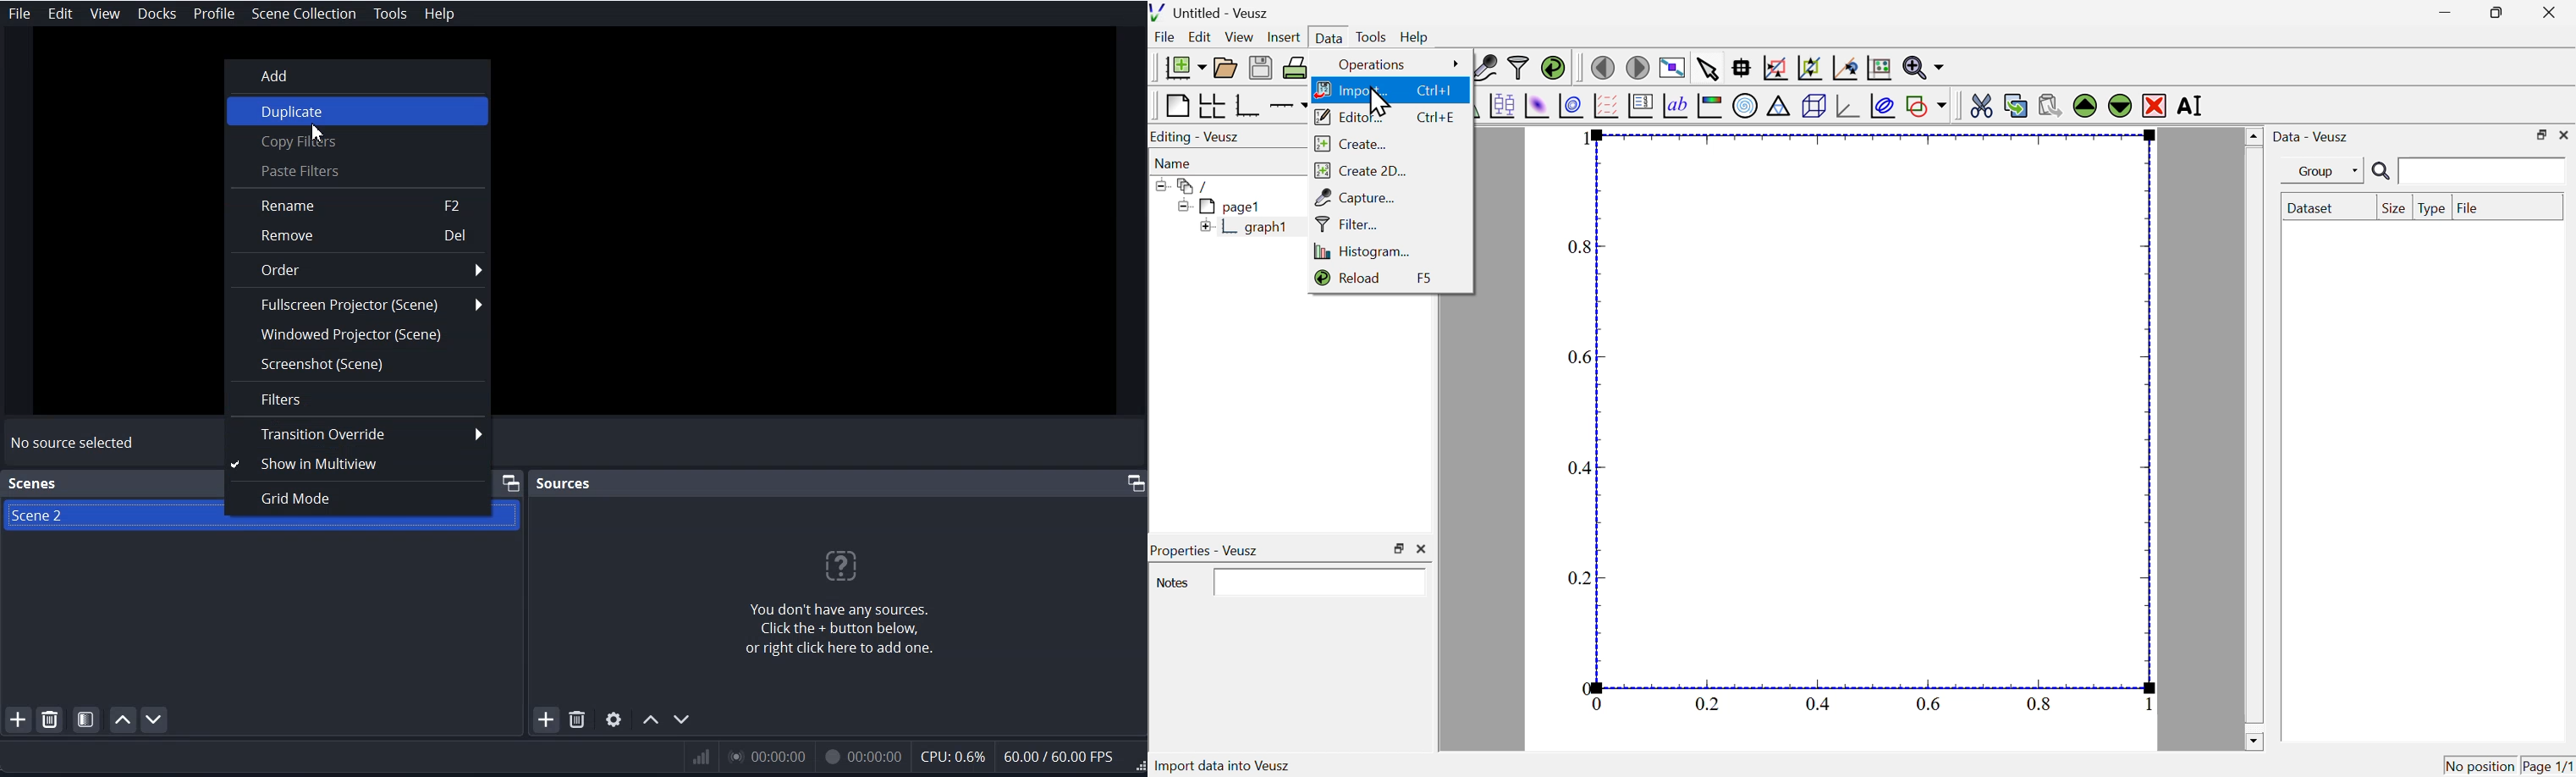 The image size is (2576, 784). I want to click on Scenes, so click(33, 483).